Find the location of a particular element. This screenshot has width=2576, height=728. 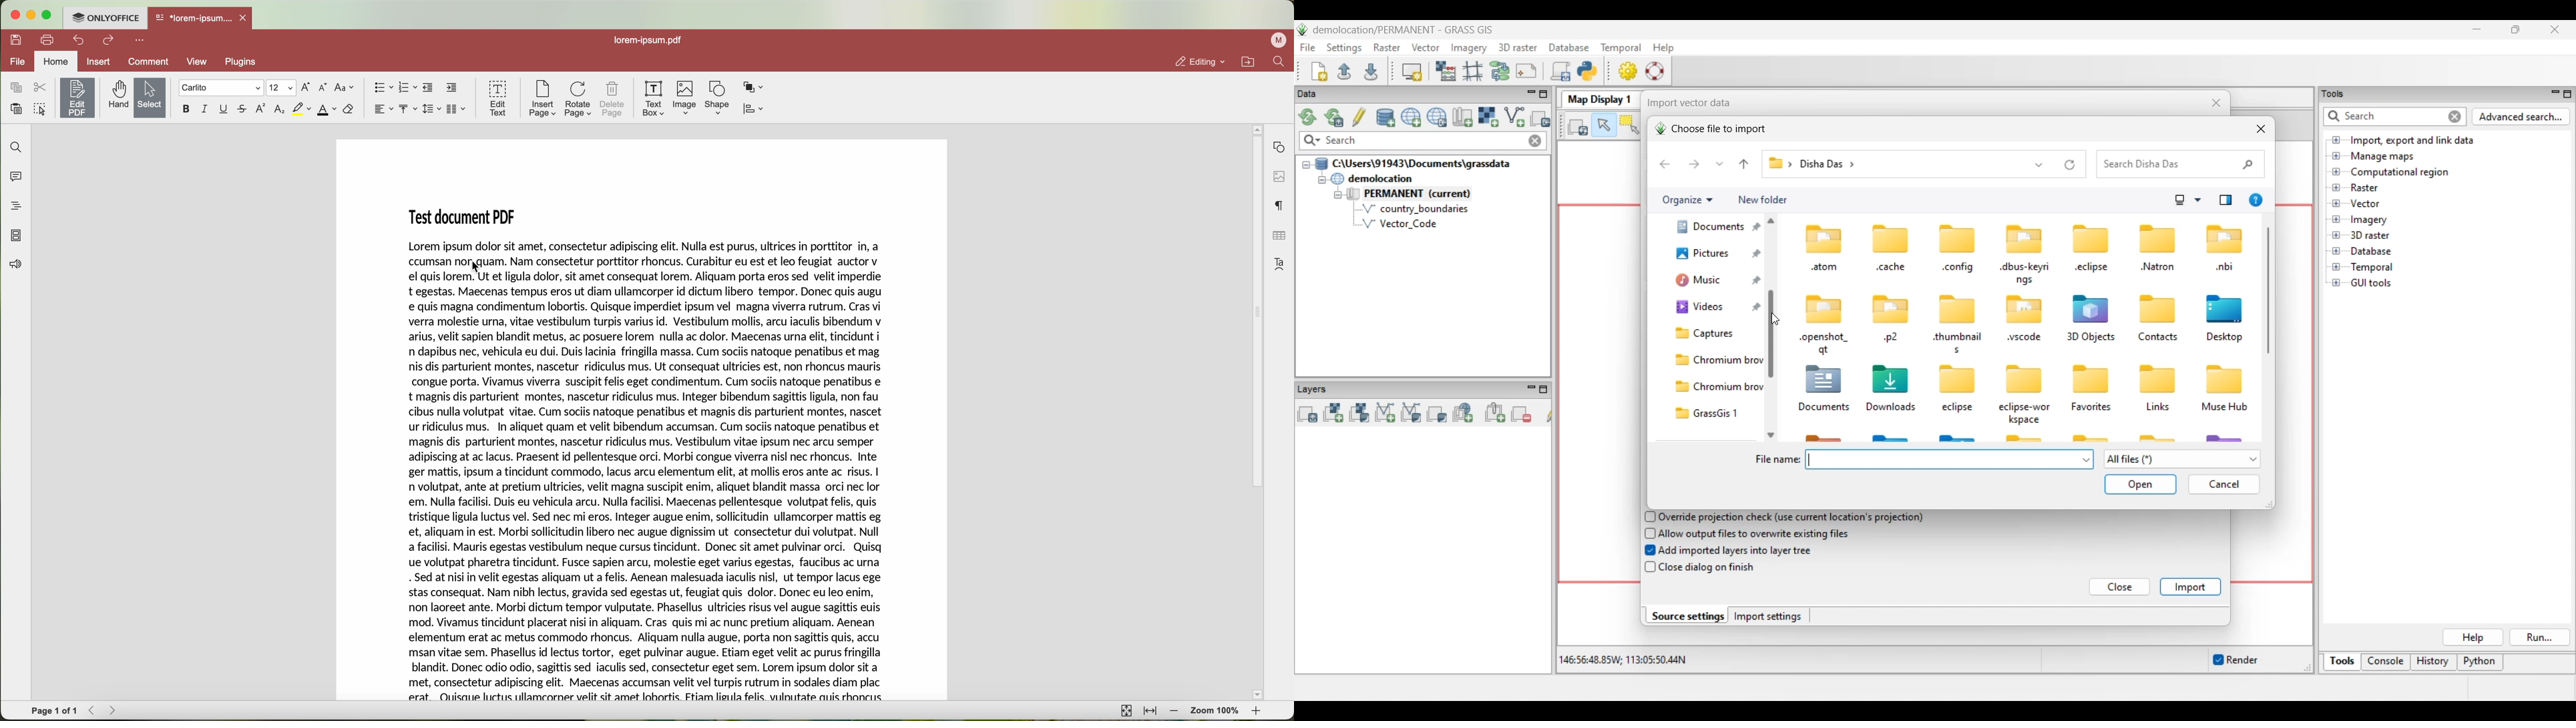

edit text is located at coordinates (498, 98).